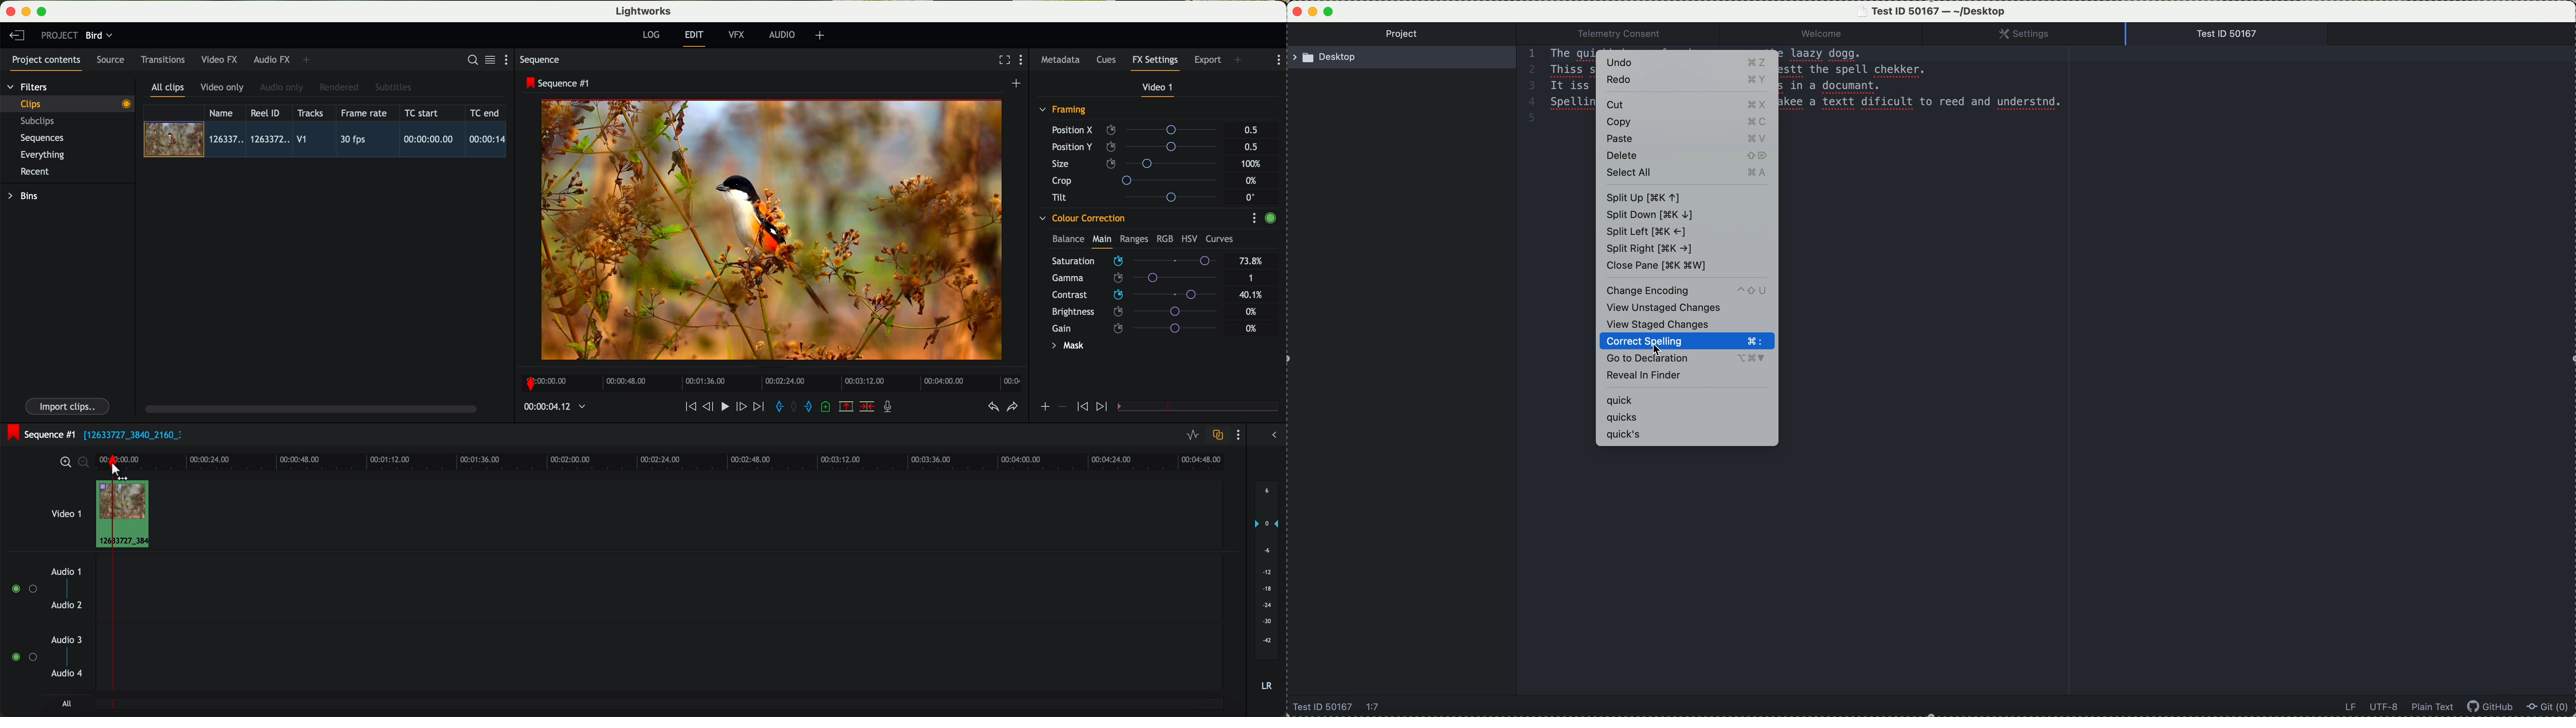 This screenshot has width=2576, height=728. What do you see at coordinates (28, 12) in the screenshot?
I see `minimize program` at bounding box center [28, 12].